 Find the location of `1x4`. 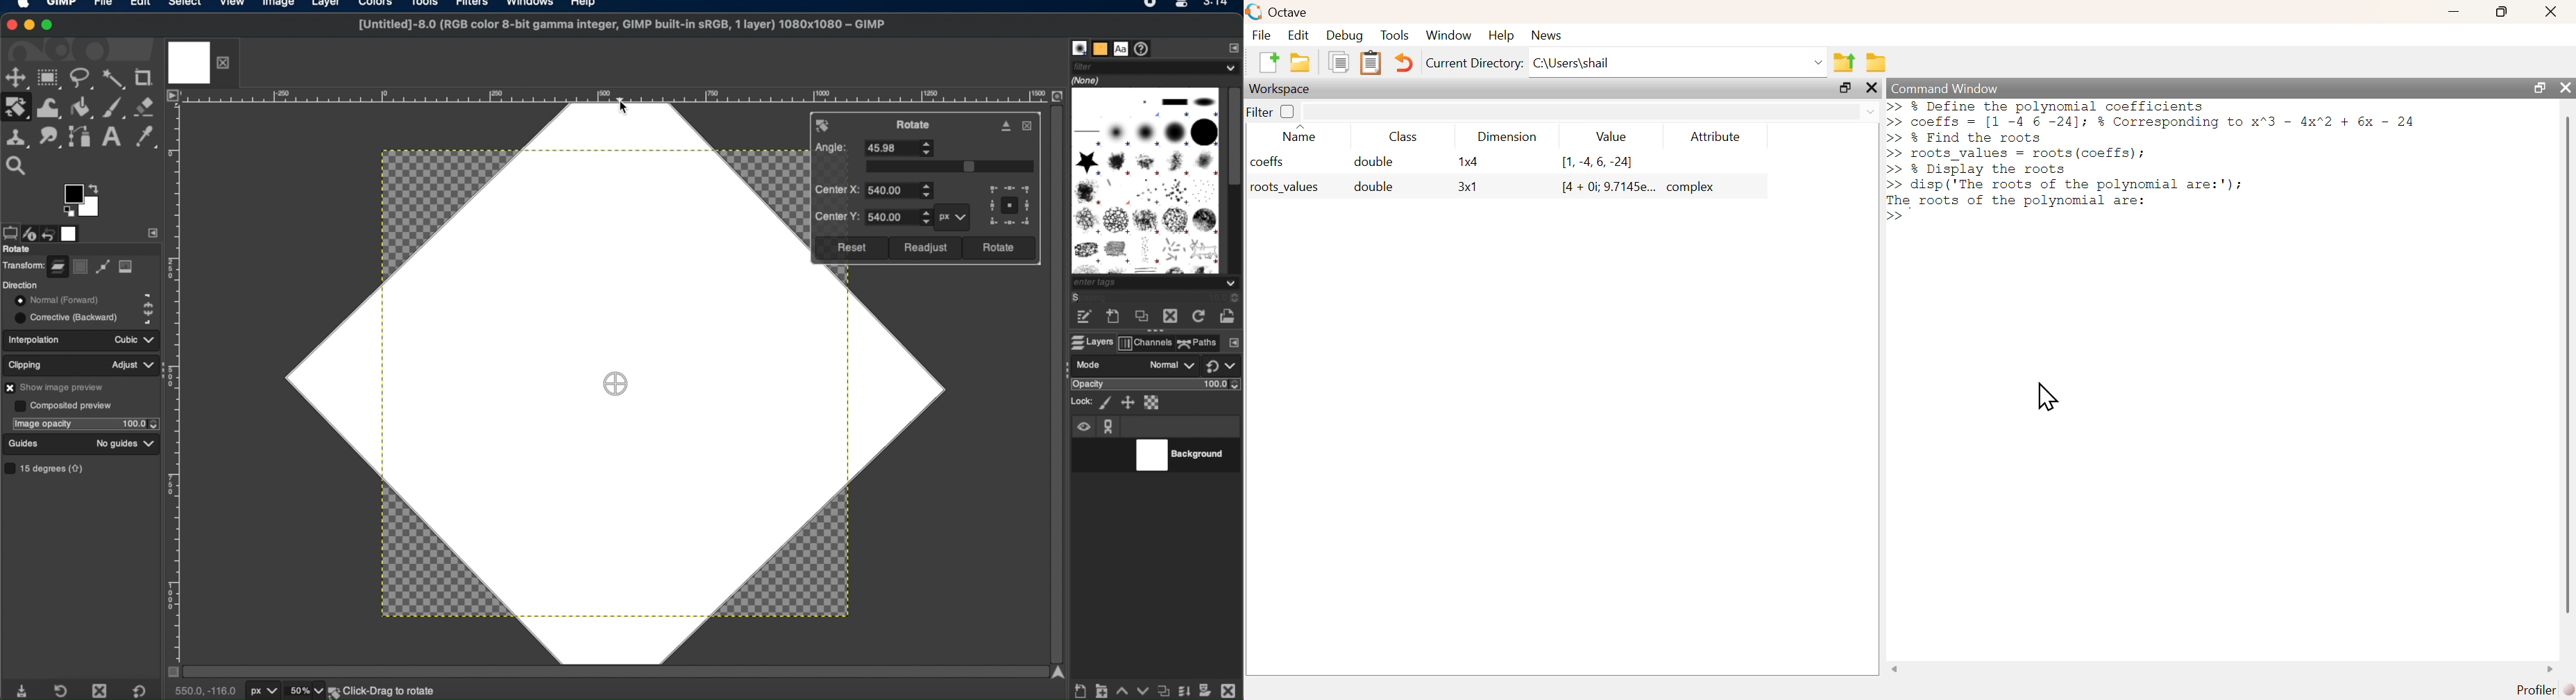

1x4 is located at coordinates (1468, 162).